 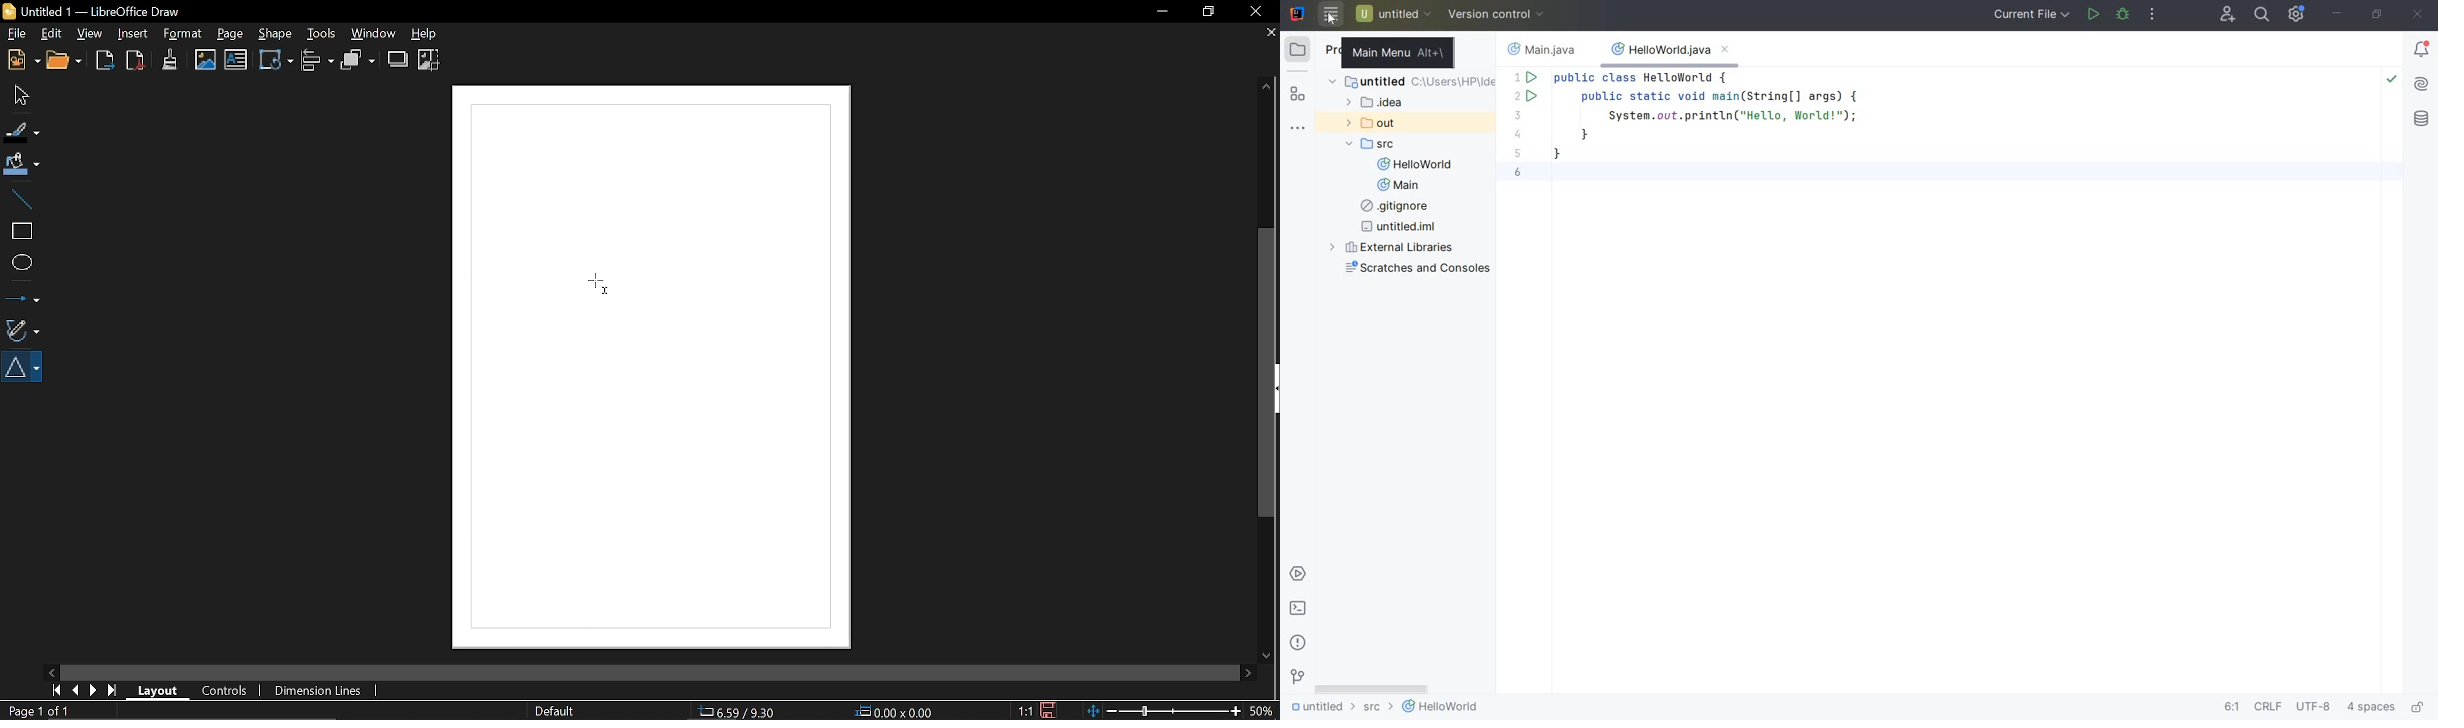 What do you see at coordinates (319, 61) in the screenshot?
I see `Align` at bounding box center [319, 61].